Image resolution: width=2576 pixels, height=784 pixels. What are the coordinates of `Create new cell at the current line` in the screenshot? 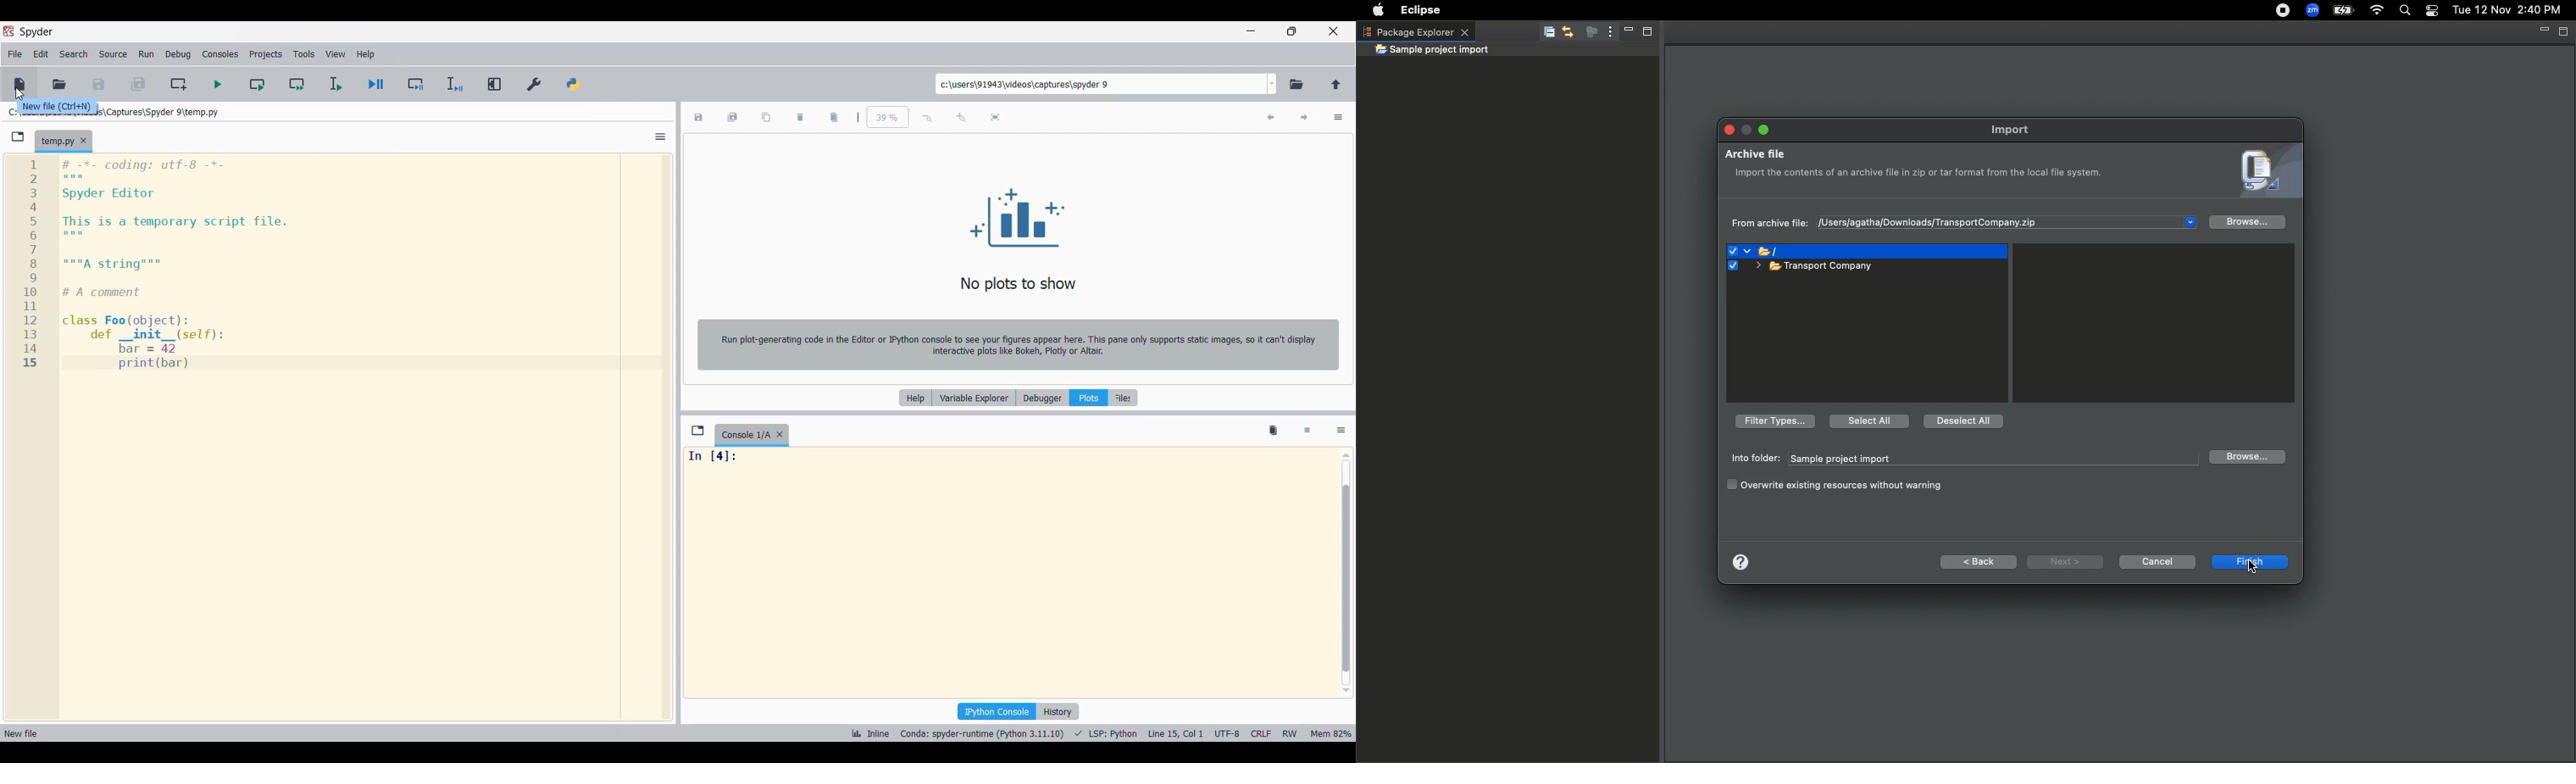 It's located at (178, 85).